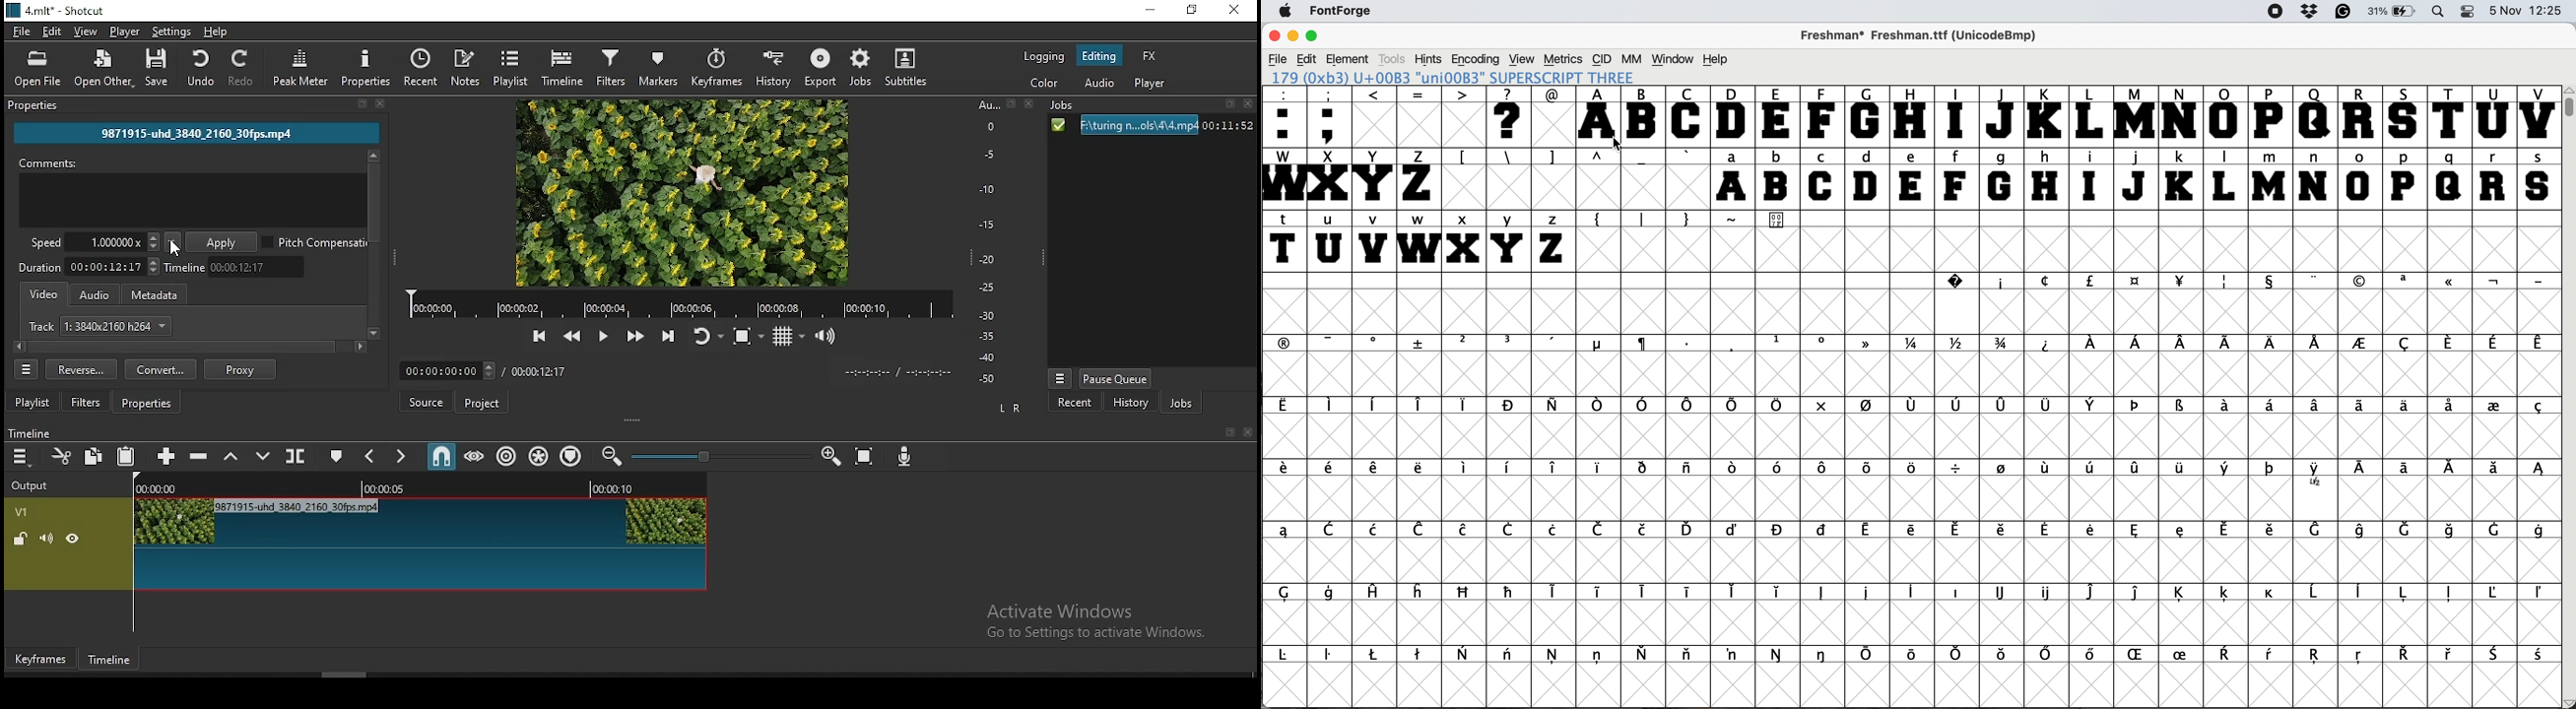 This screenshot has height=728, width=2576. I want to click on symbol, so click(2184, 532).